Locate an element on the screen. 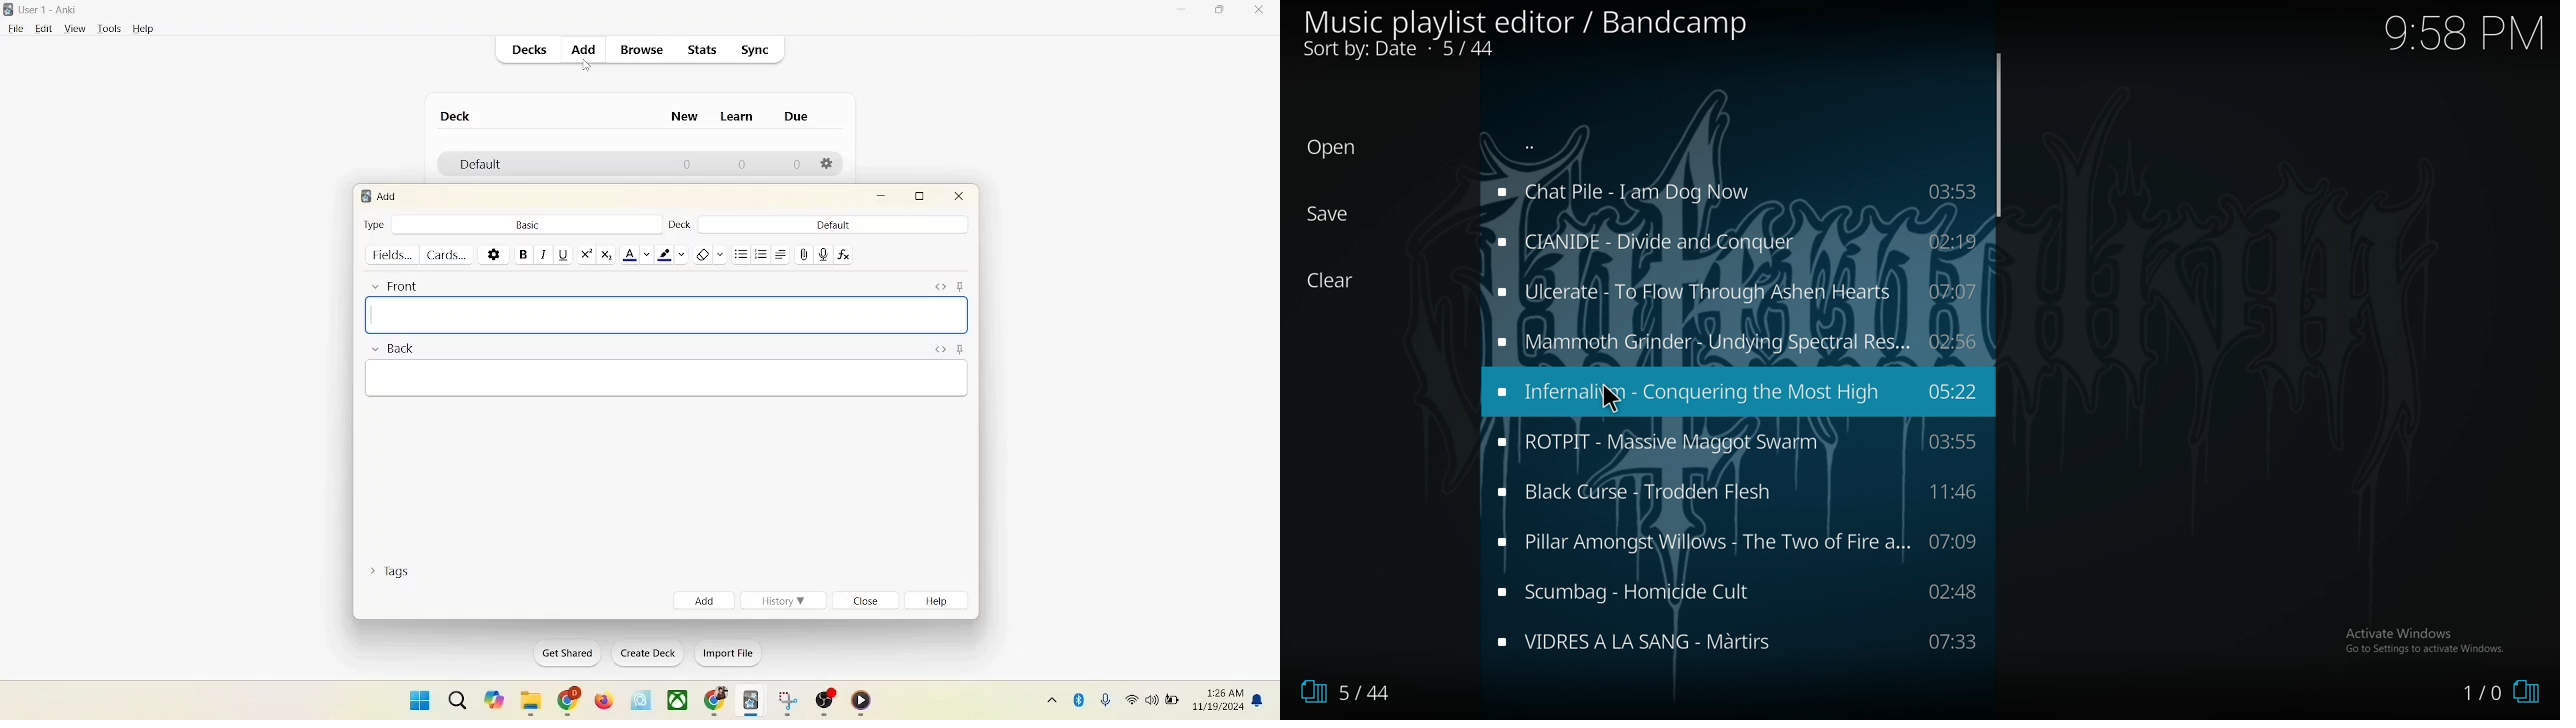 The width and height of the screenshot is (2576, 728).  is located at coordinates (689, 166).